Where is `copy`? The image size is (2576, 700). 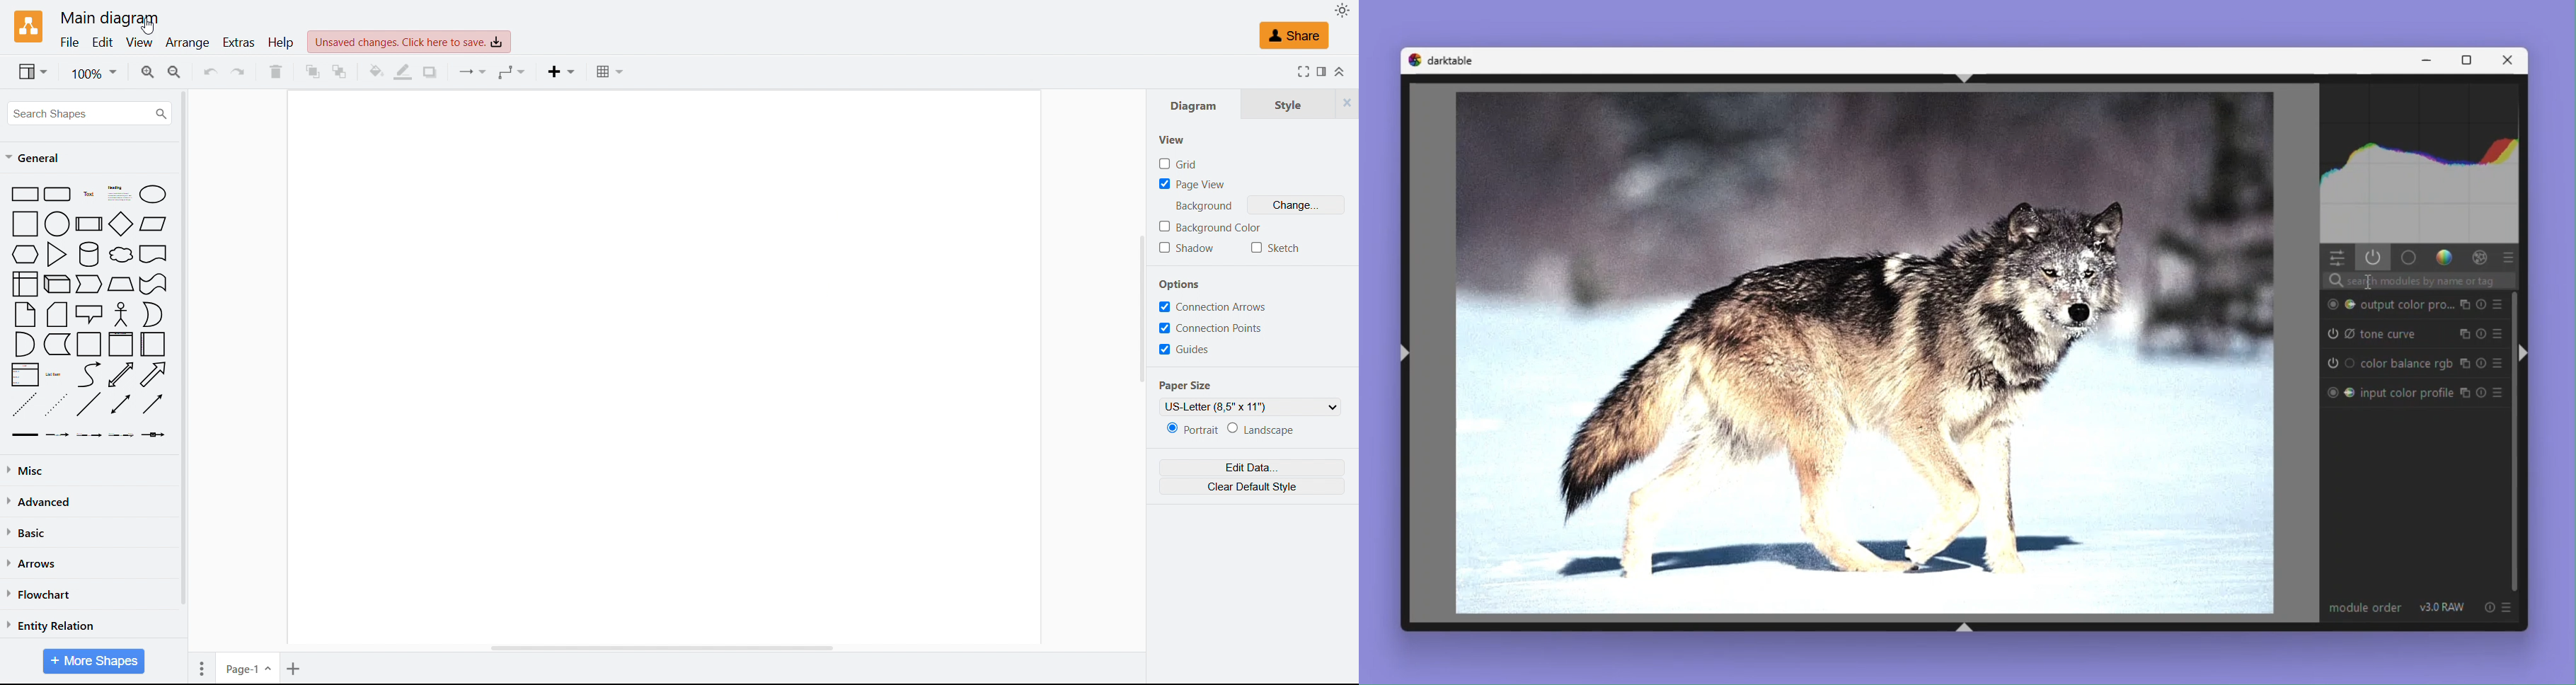
copy is located at coordinates (2466, 394).